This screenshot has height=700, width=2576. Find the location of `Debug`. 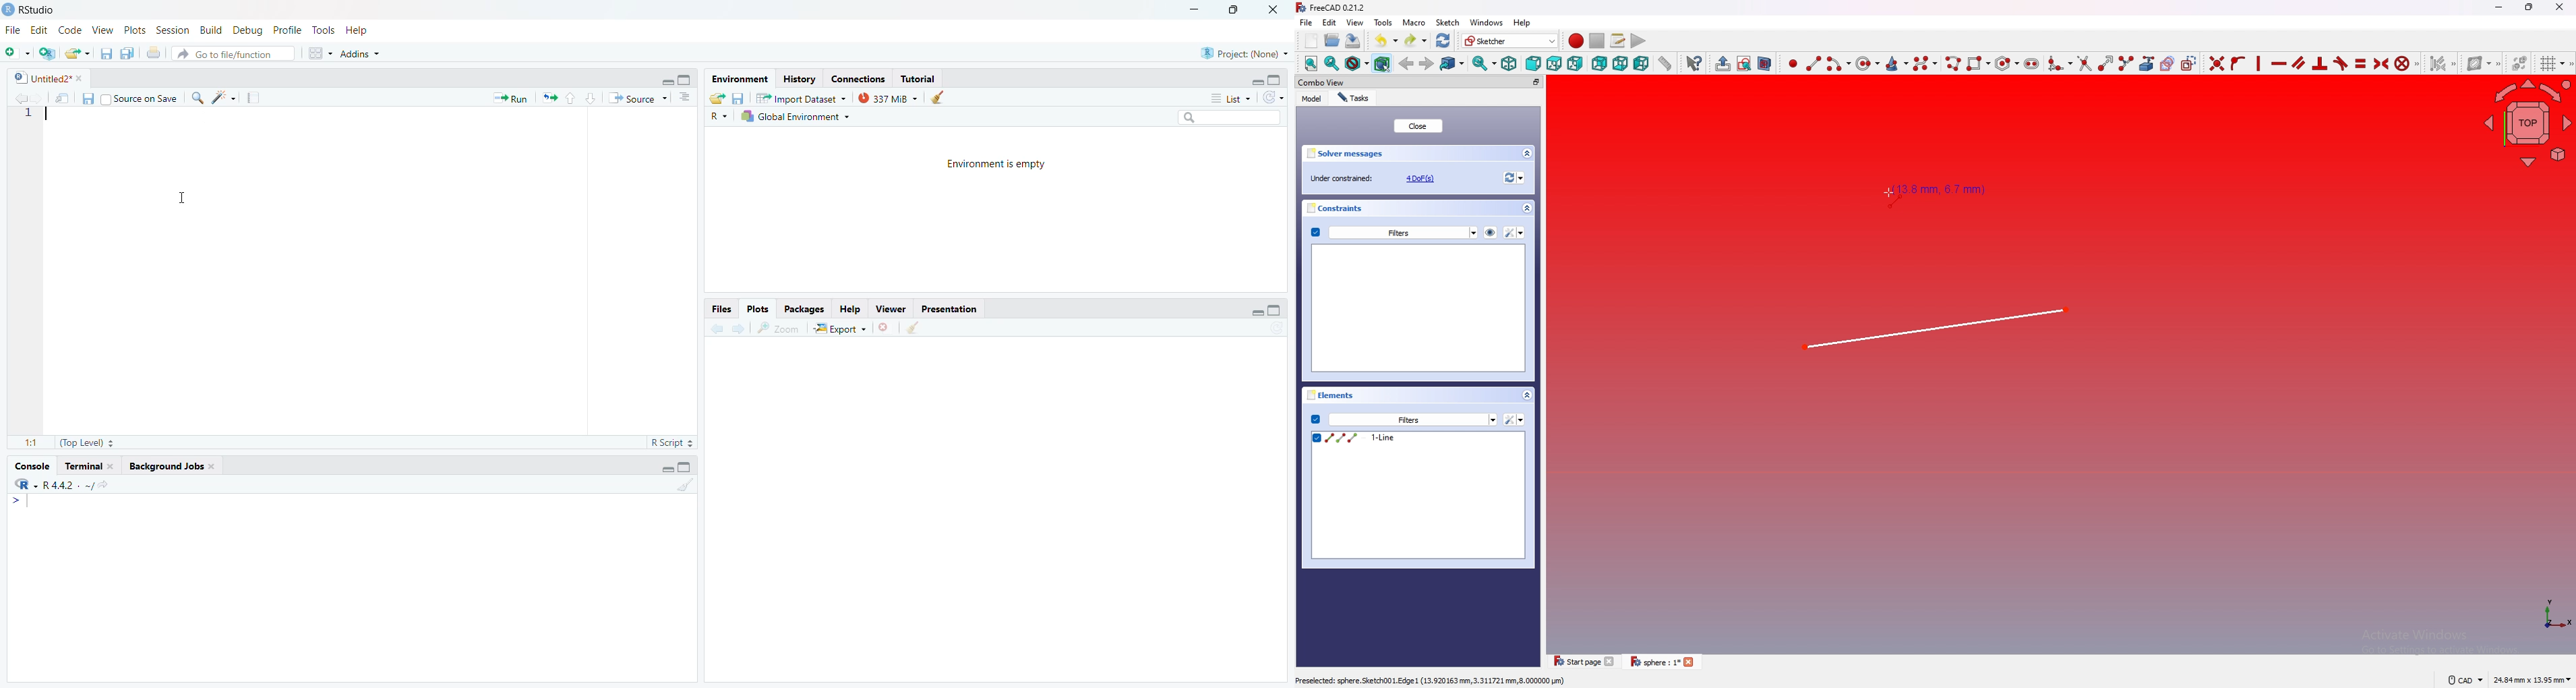

Debug is located at coordinates (247, 30).